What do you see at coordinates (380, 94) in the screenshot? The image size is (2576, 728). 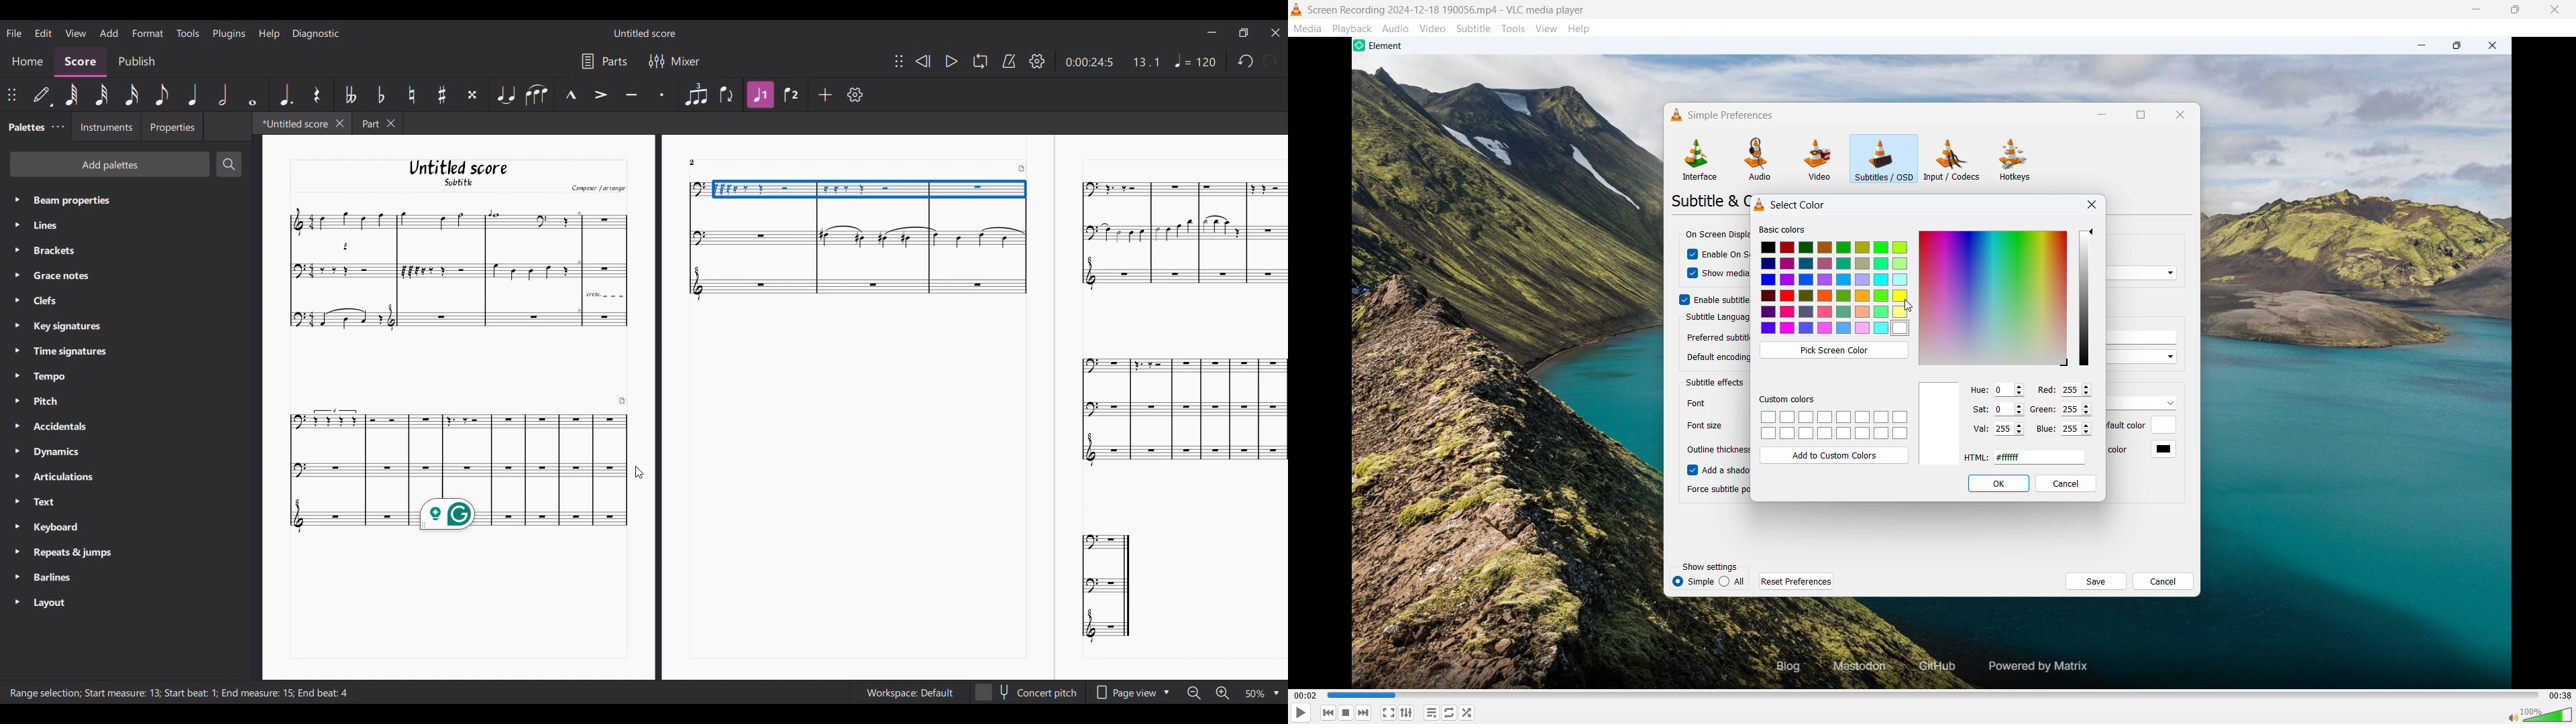 I see `Toggle flat` at bounding box center [380, 94].